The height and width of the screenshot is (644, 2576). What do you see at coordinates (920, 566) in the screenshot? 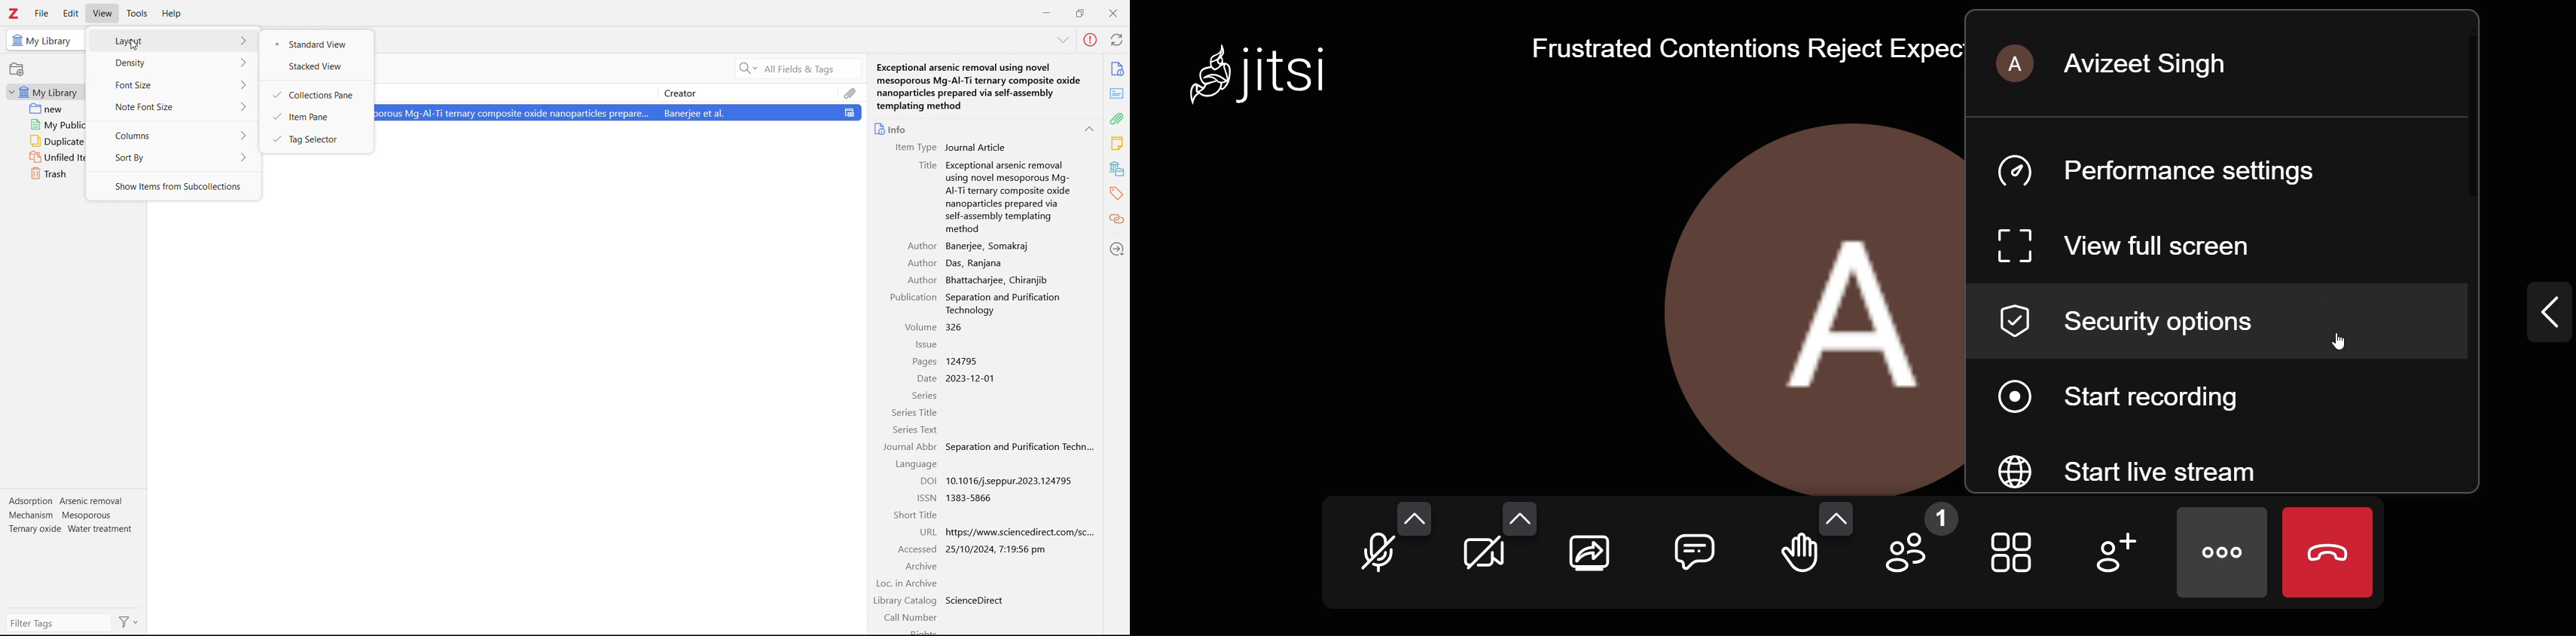
I see `Archive` at bounding box center [920, 566].